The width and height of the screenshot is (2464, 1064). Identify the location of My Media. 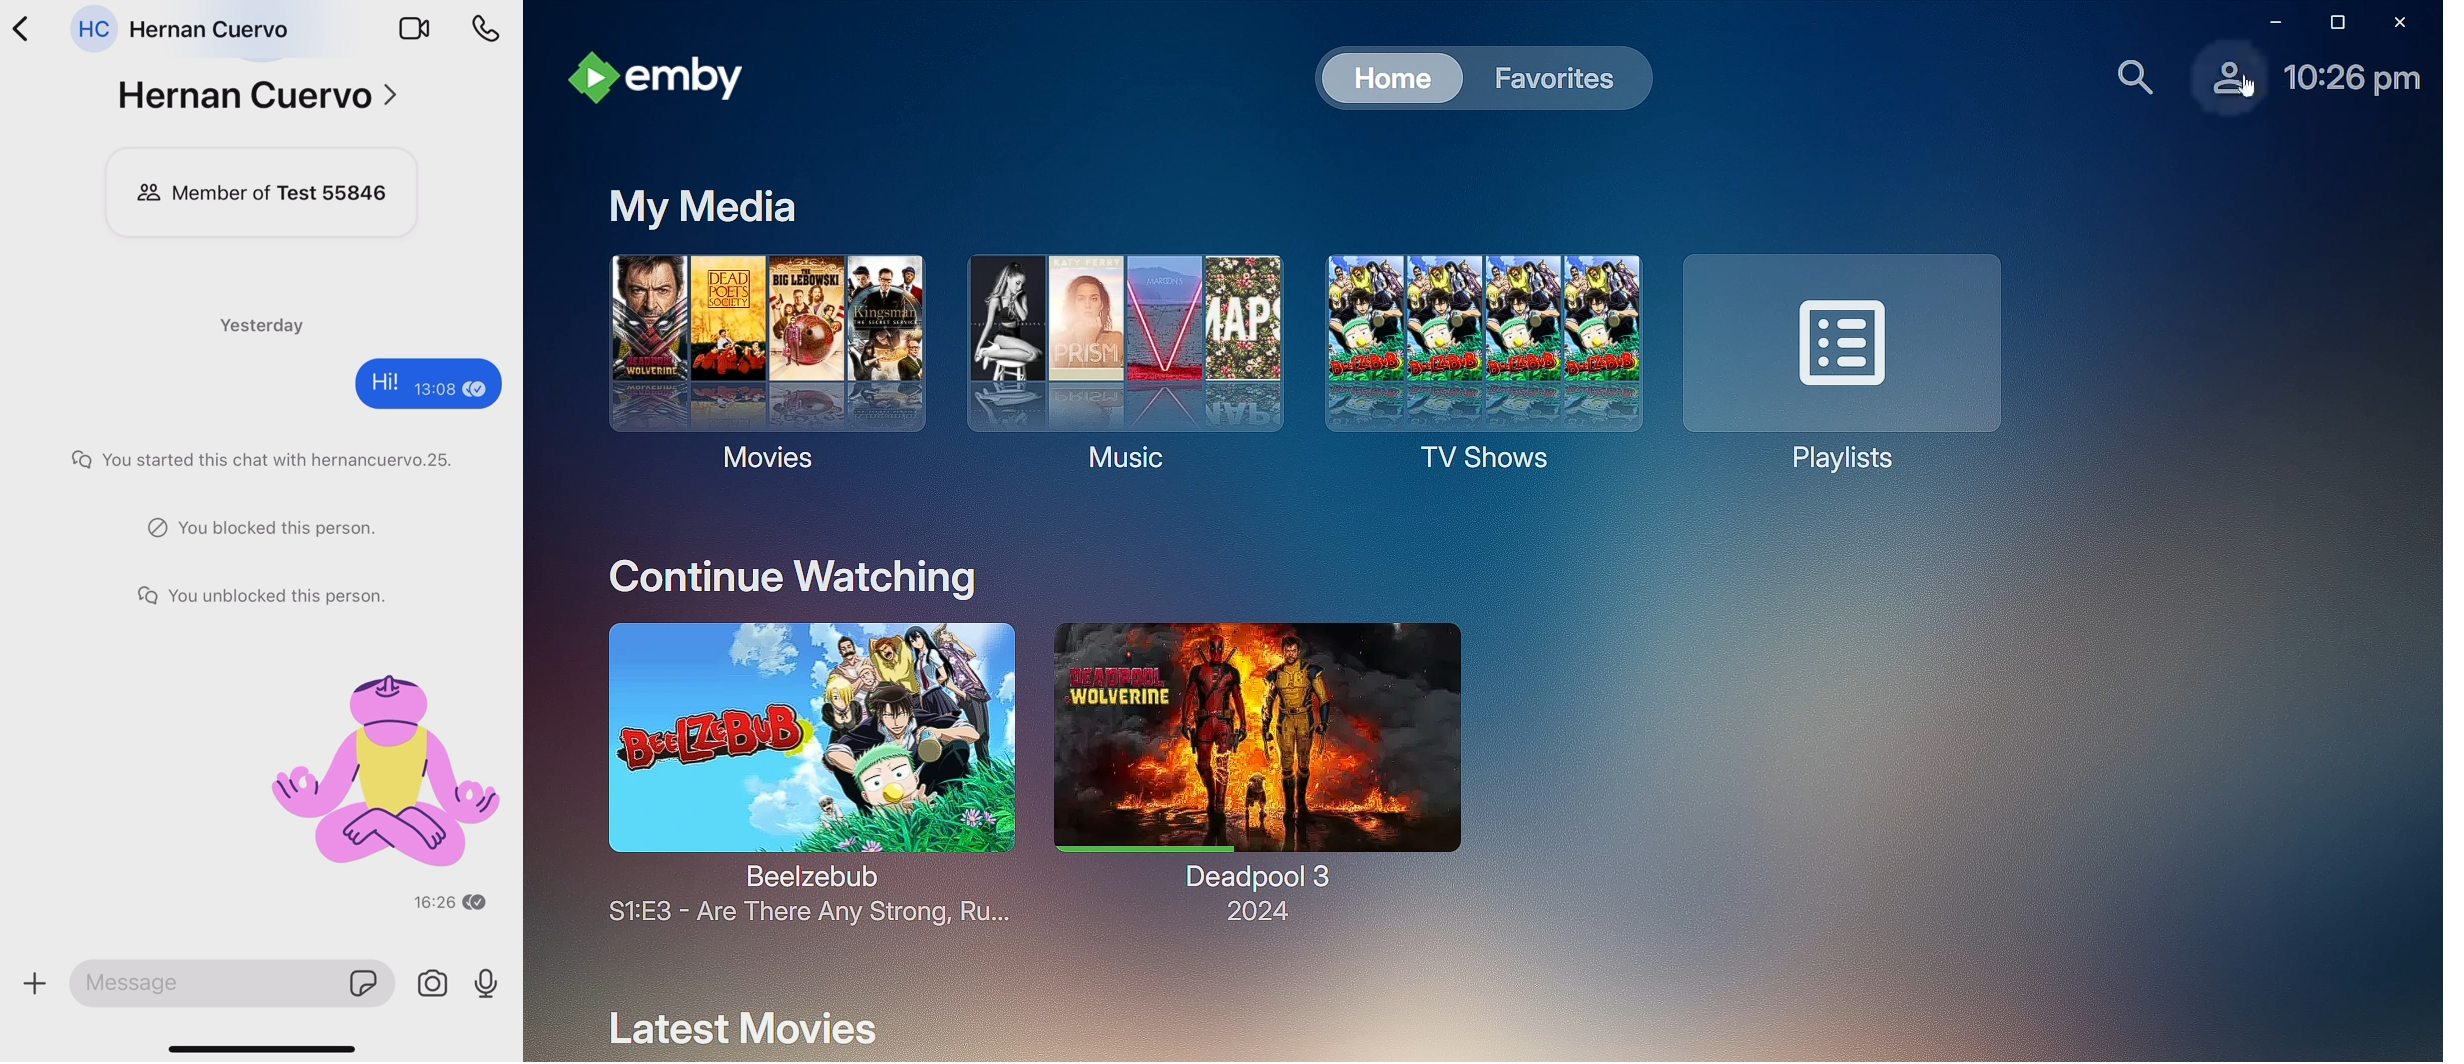
(693, 205).